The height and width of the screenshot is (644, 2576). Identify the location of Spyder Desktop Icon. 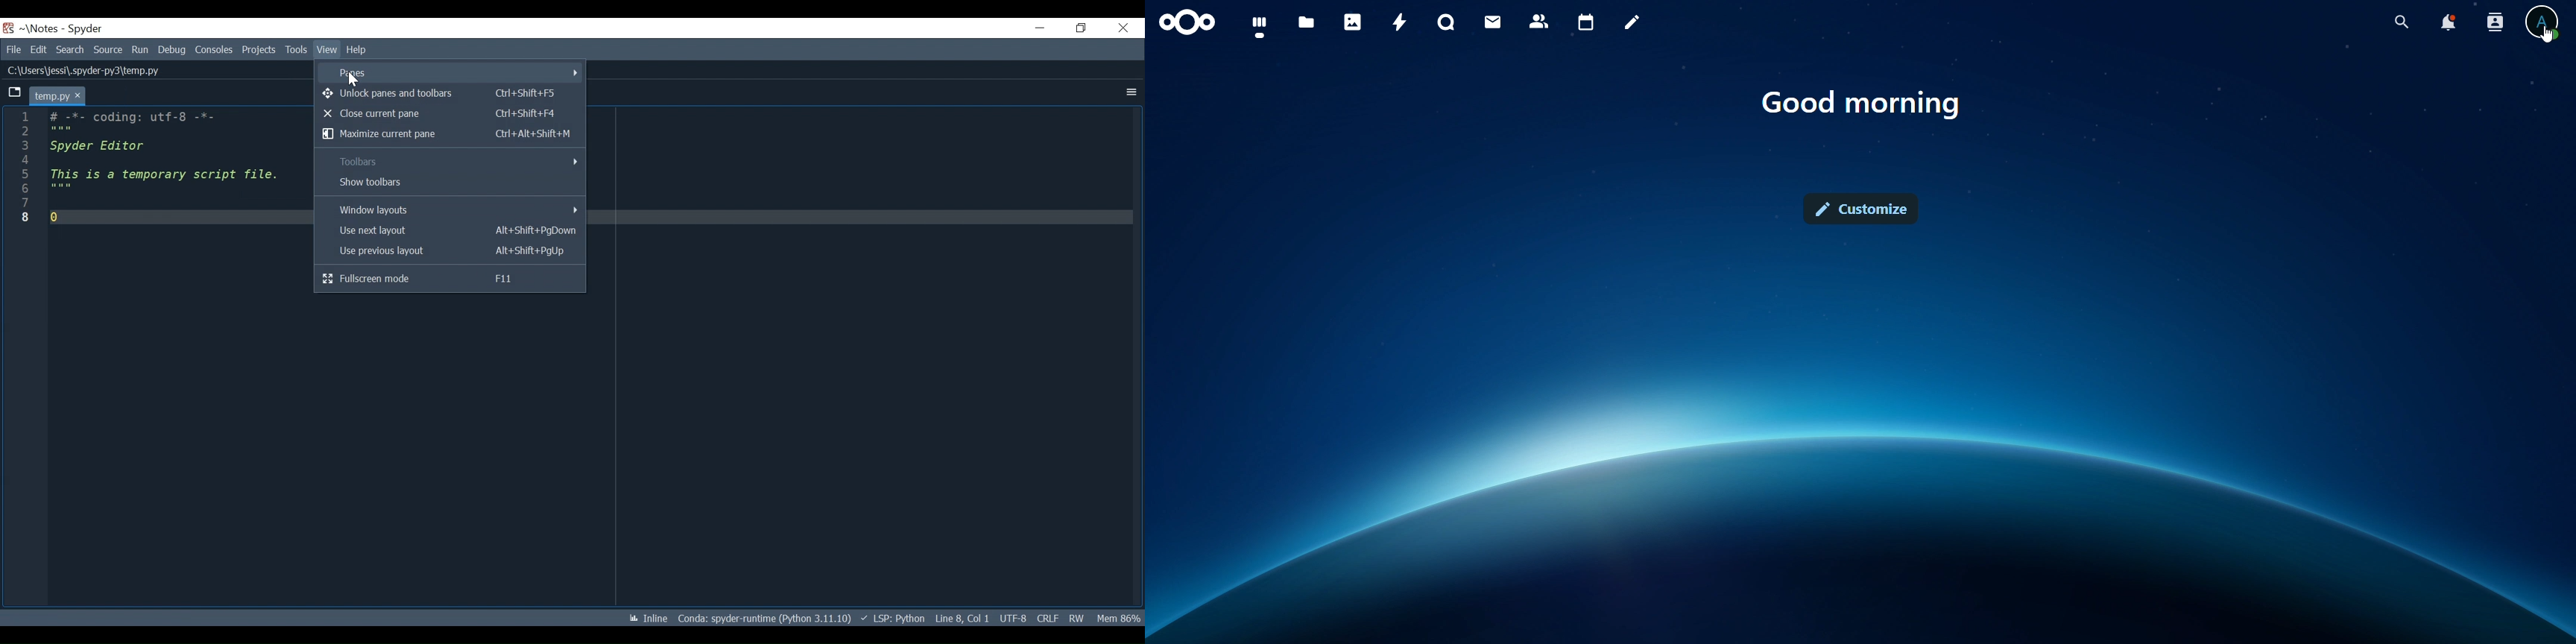
(8, 29).